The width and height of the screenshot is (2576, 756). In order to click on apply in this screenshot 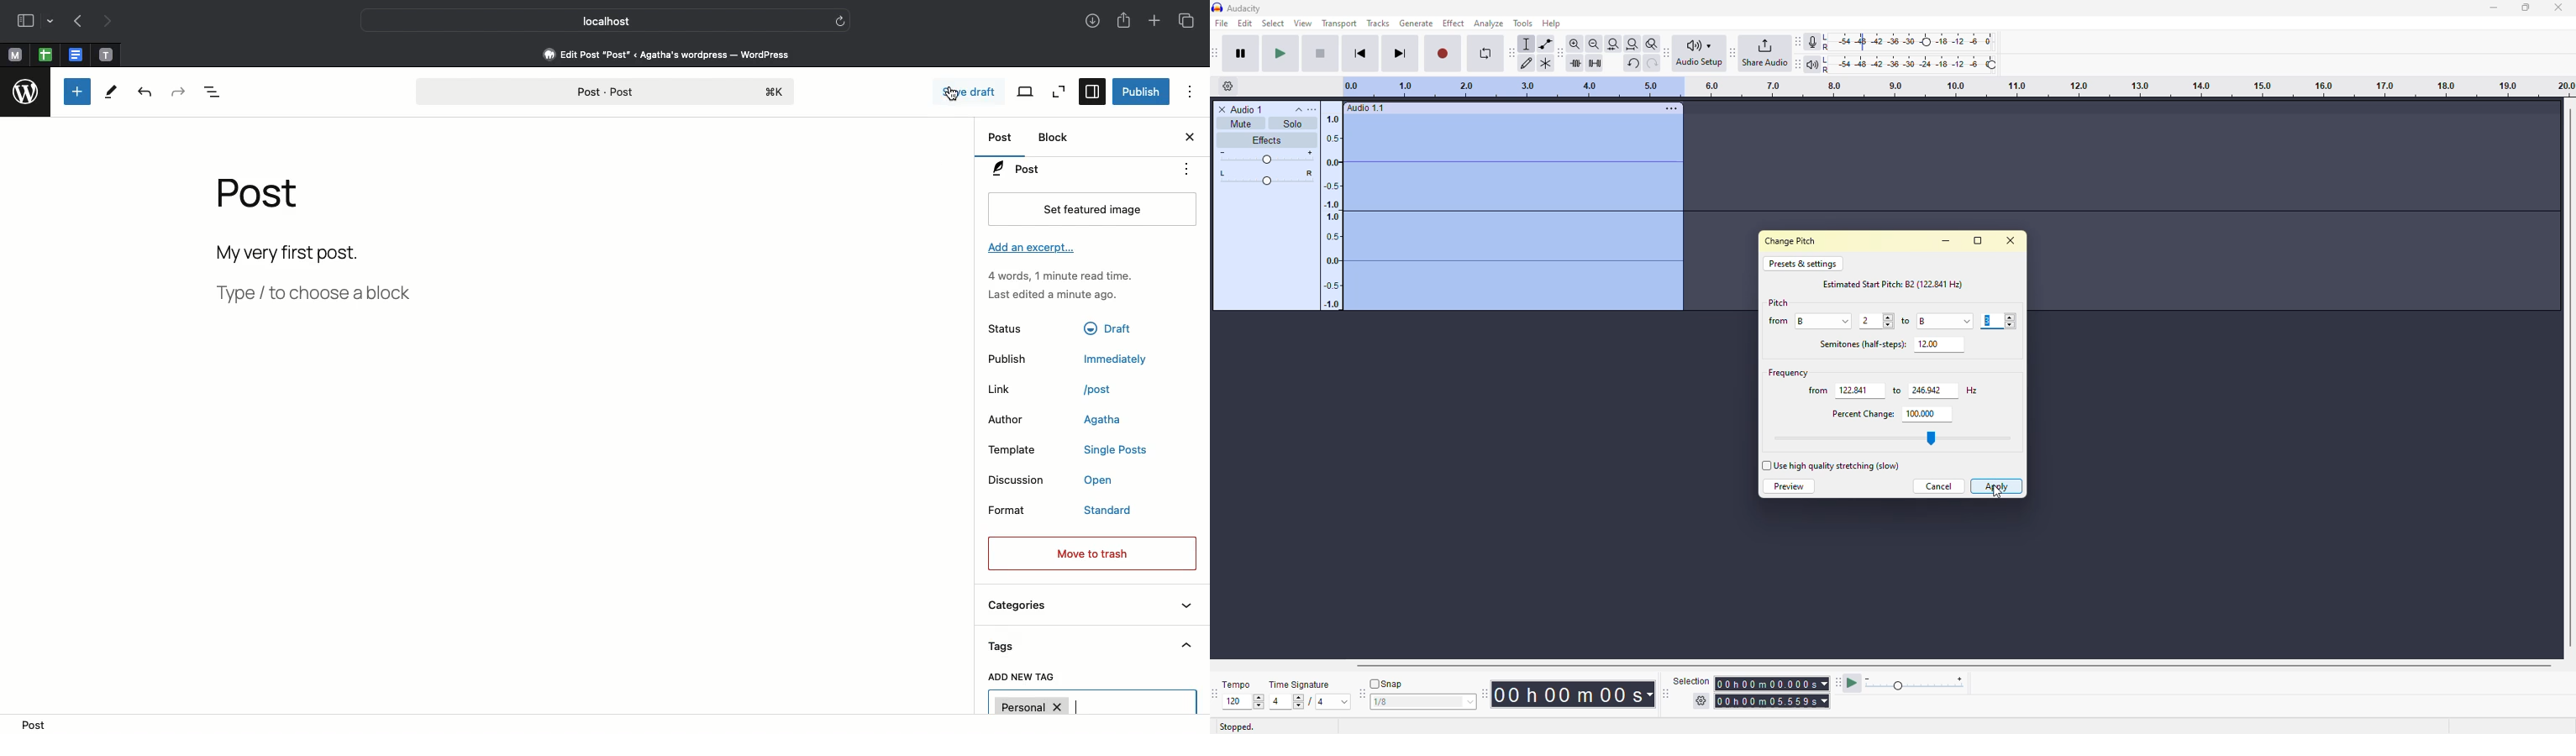, I will do `click(1996, 486)`.